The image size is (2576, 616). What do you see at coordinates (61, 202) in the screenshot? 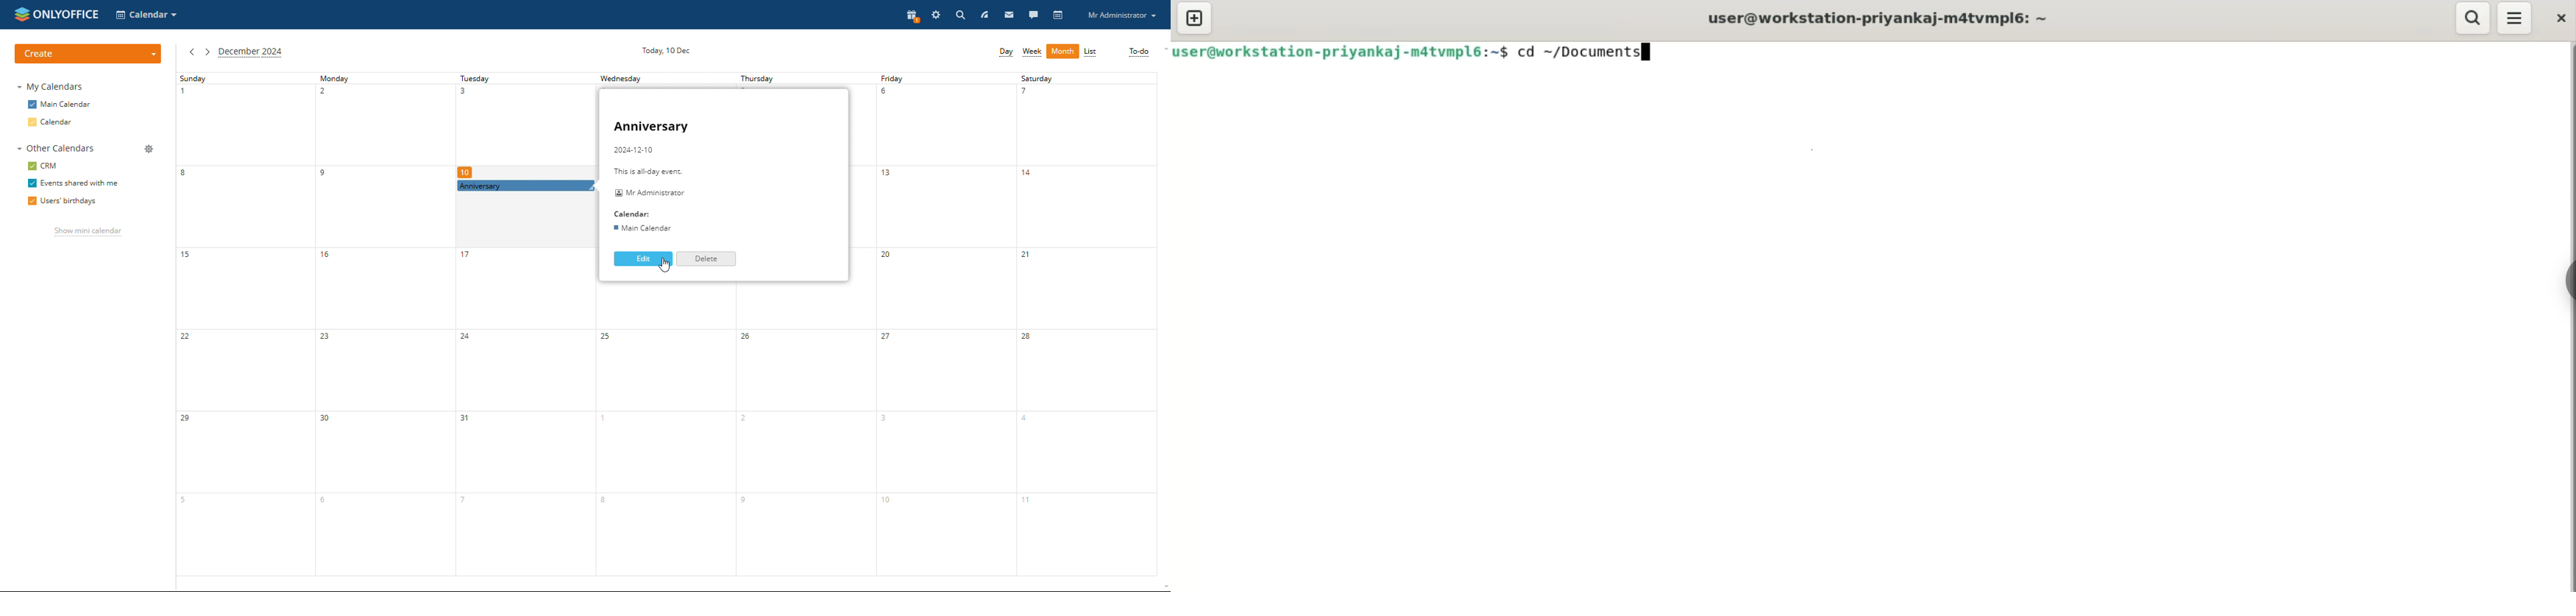
I see `users' birthdays` at bounding box center [61, 202].